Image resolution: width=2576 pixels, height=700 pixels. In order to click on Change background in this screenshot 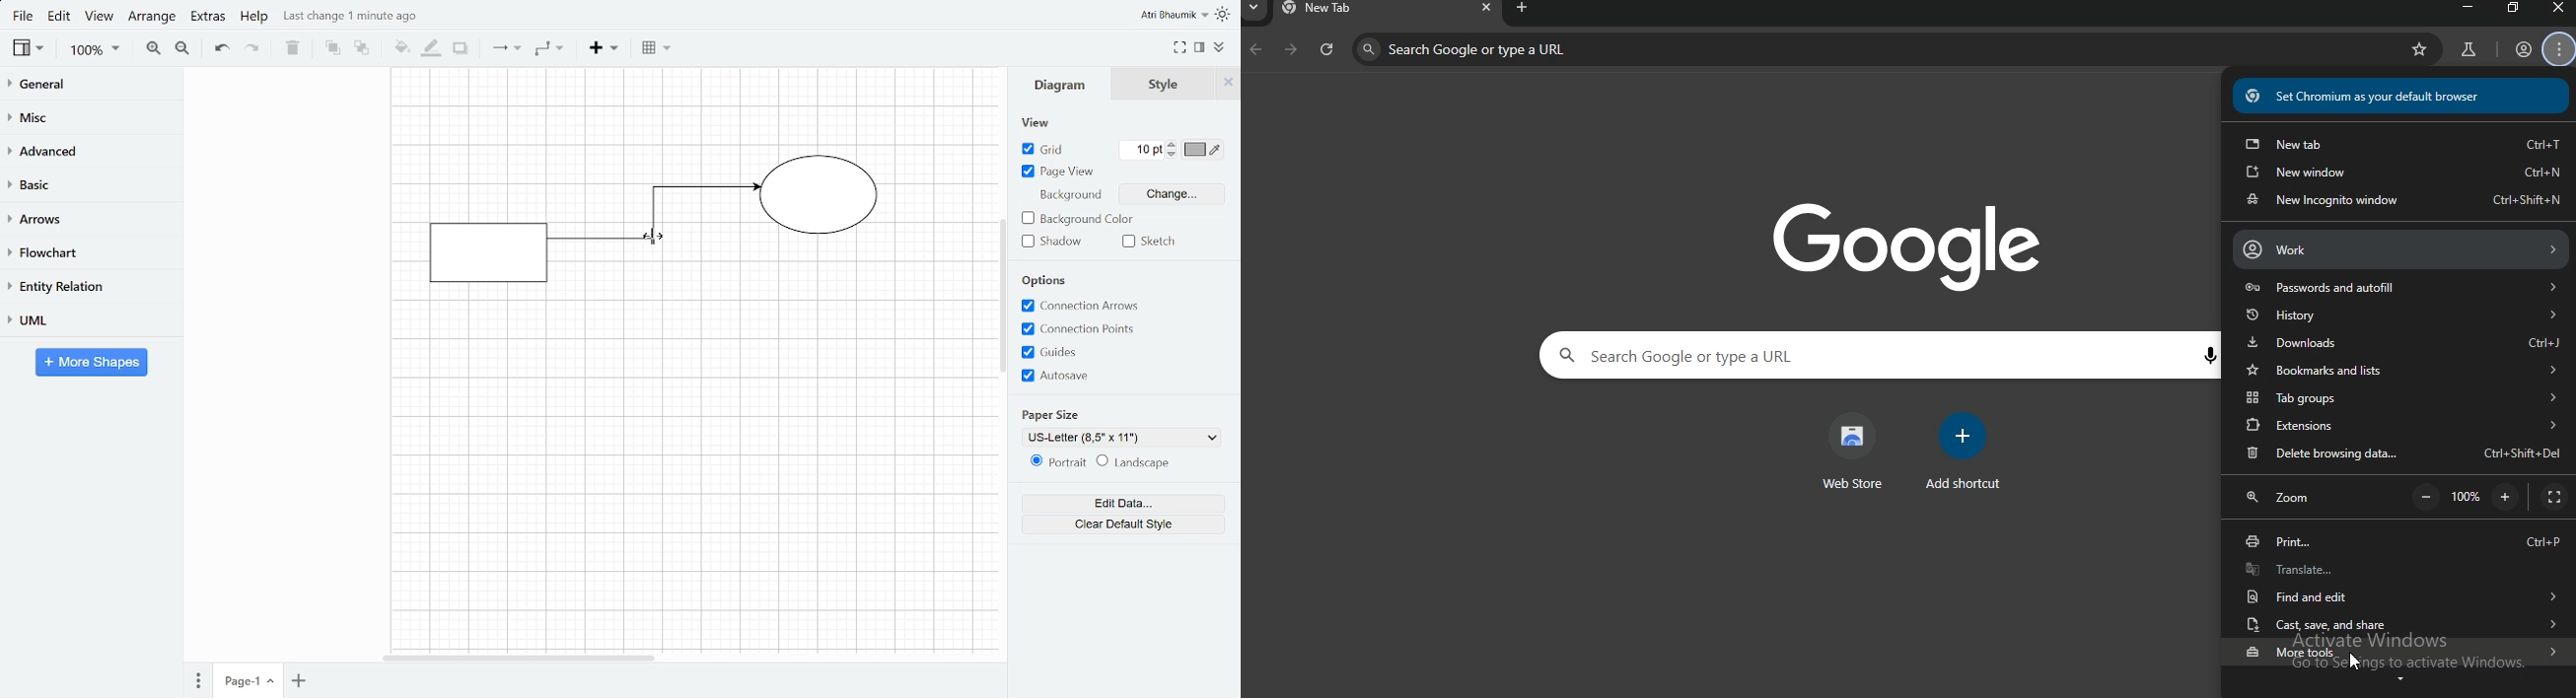, I will do `click(1173, 194)`.